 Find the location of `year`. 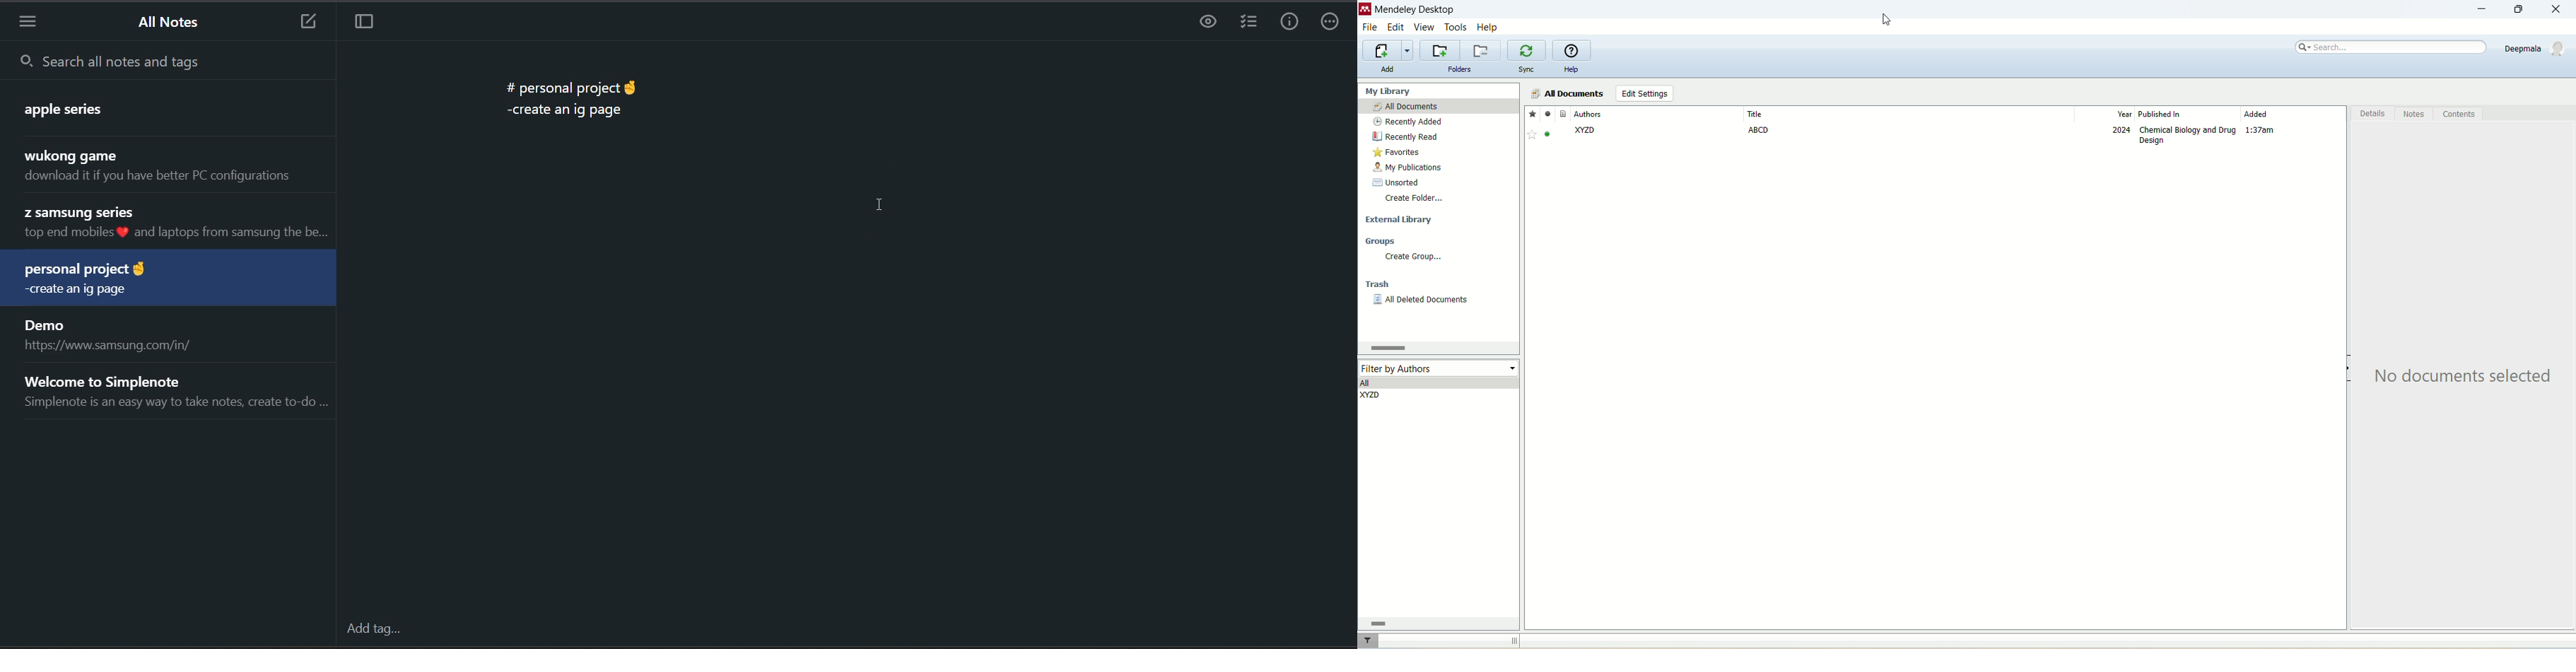

year is located at coordinates (2109, 114).